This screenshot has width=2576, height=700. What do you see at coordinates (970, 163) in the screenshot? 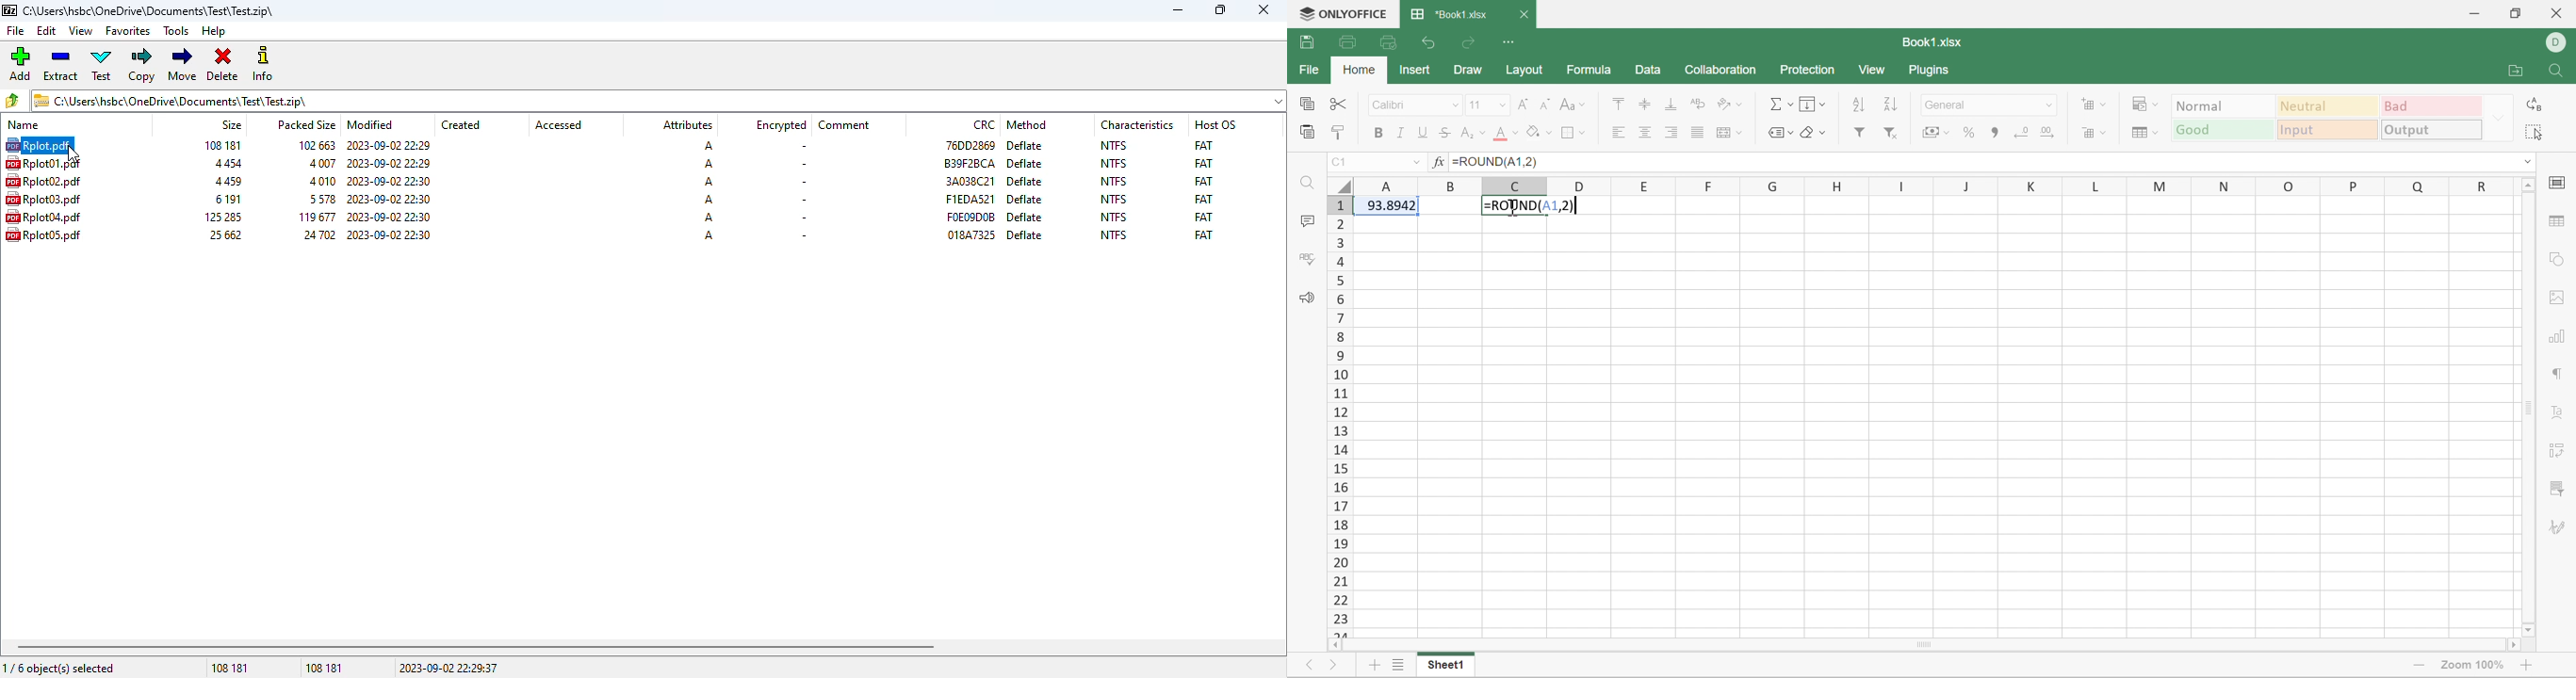
I see `CRC` at bounding box center [970, 163].